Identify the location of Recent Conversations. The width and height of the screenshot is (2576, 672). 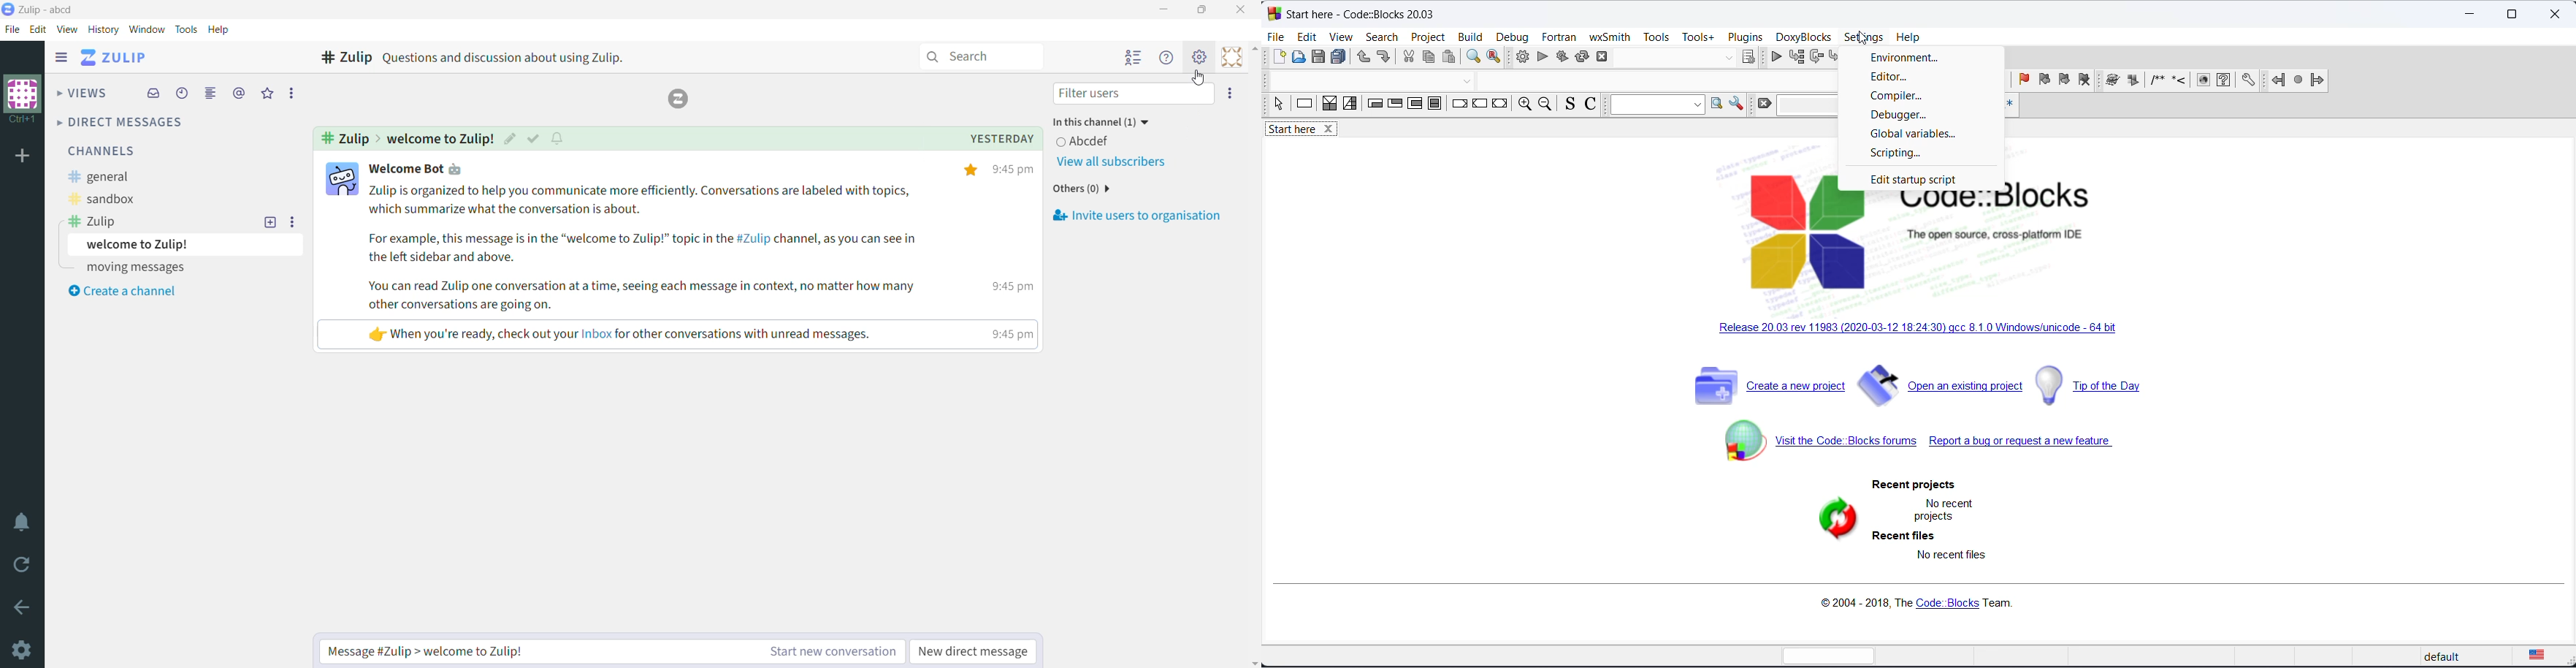
(183, 93).